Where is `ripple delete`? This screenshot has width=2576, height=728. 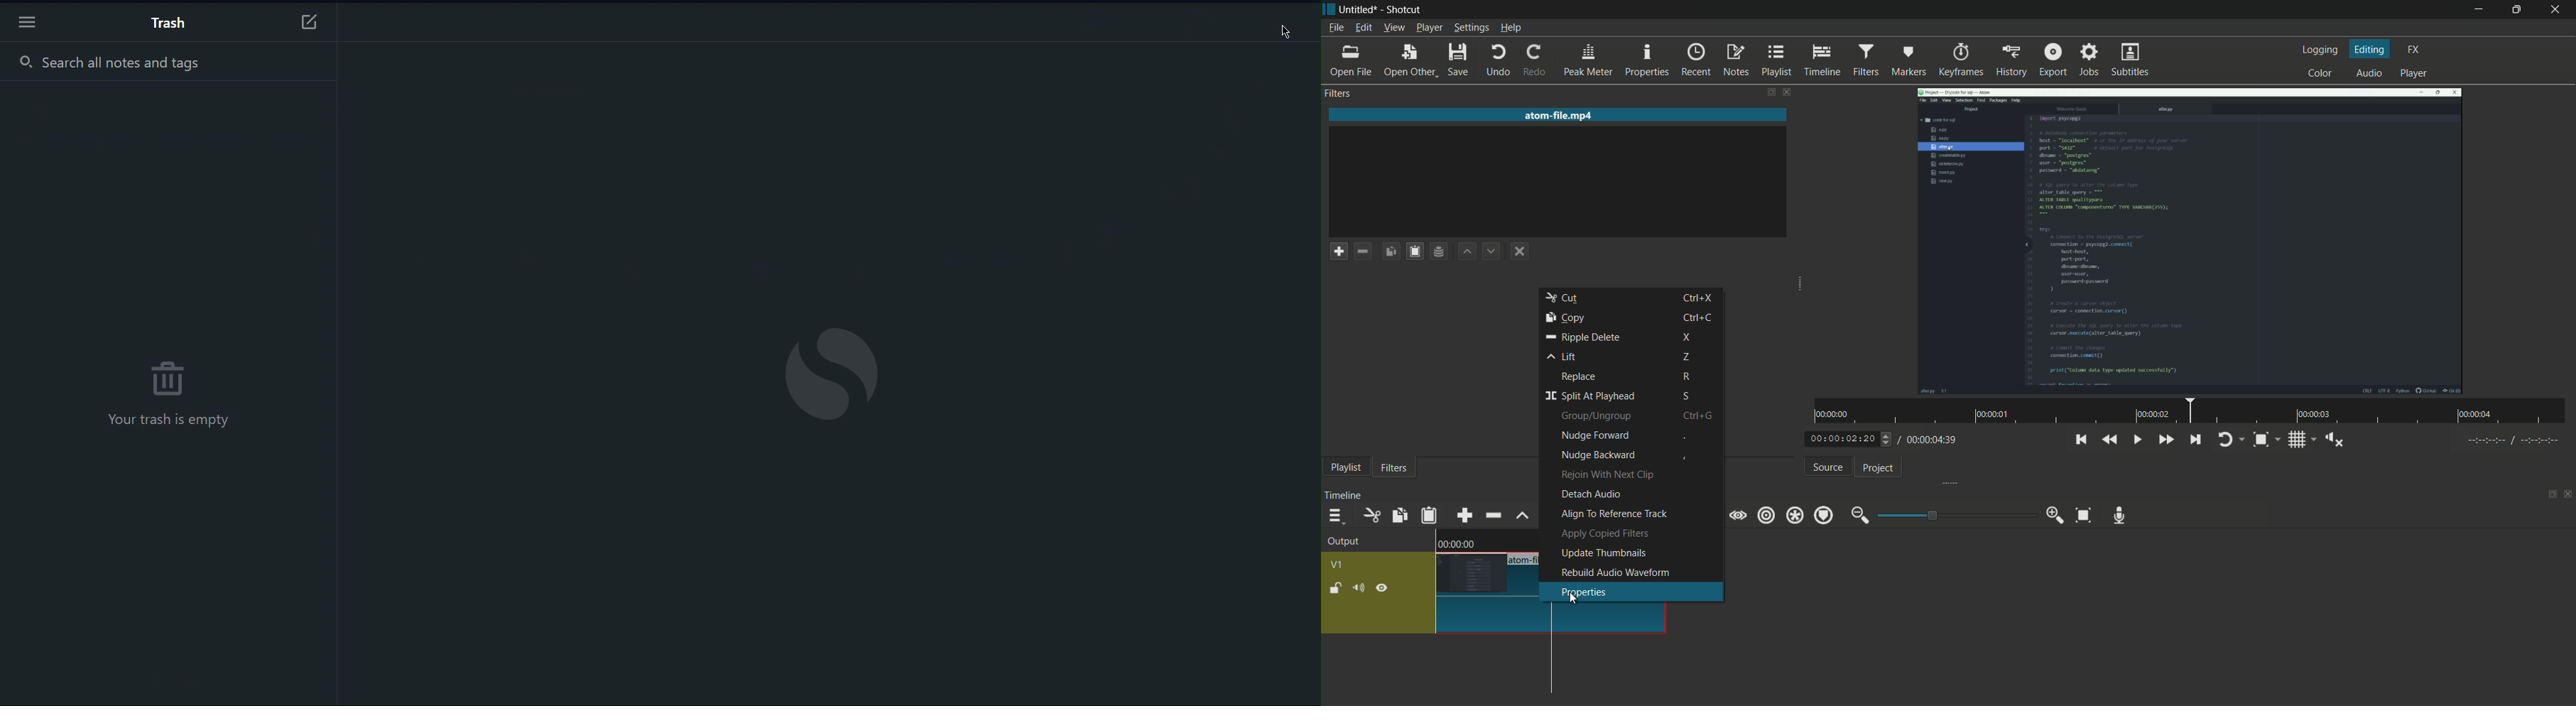
ripple delete is located at coordinates (1493, 516).